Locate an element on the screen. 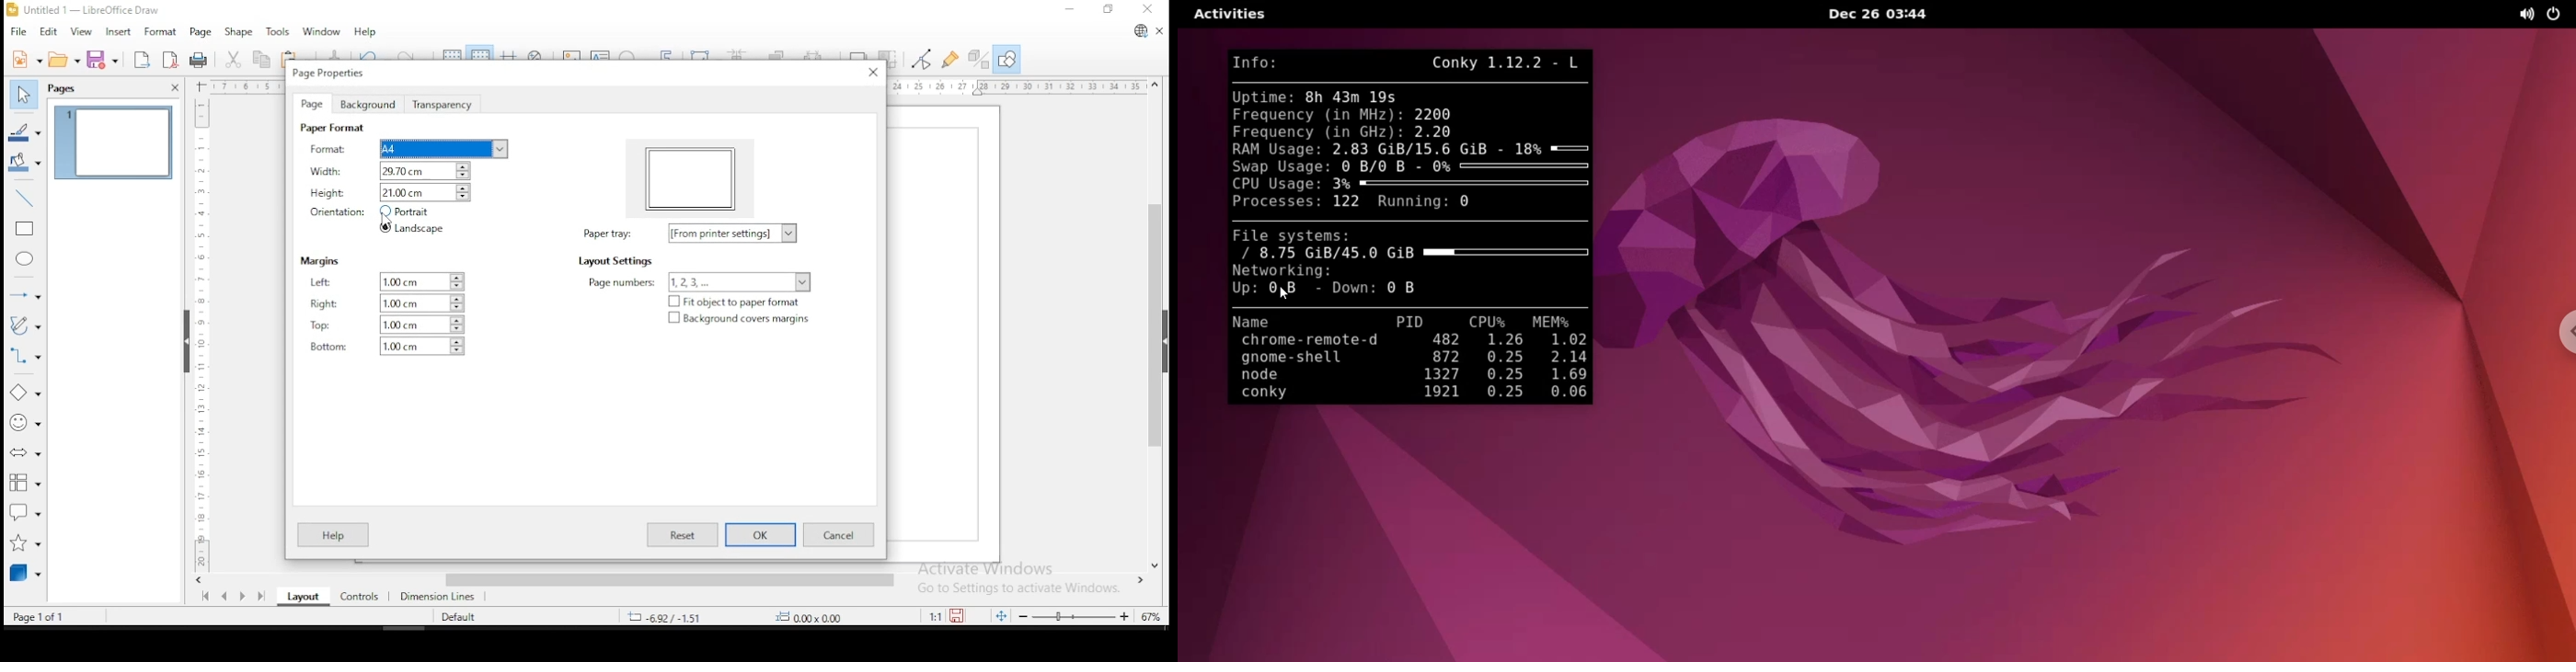  block arrows is located at coordinates (26, 456).